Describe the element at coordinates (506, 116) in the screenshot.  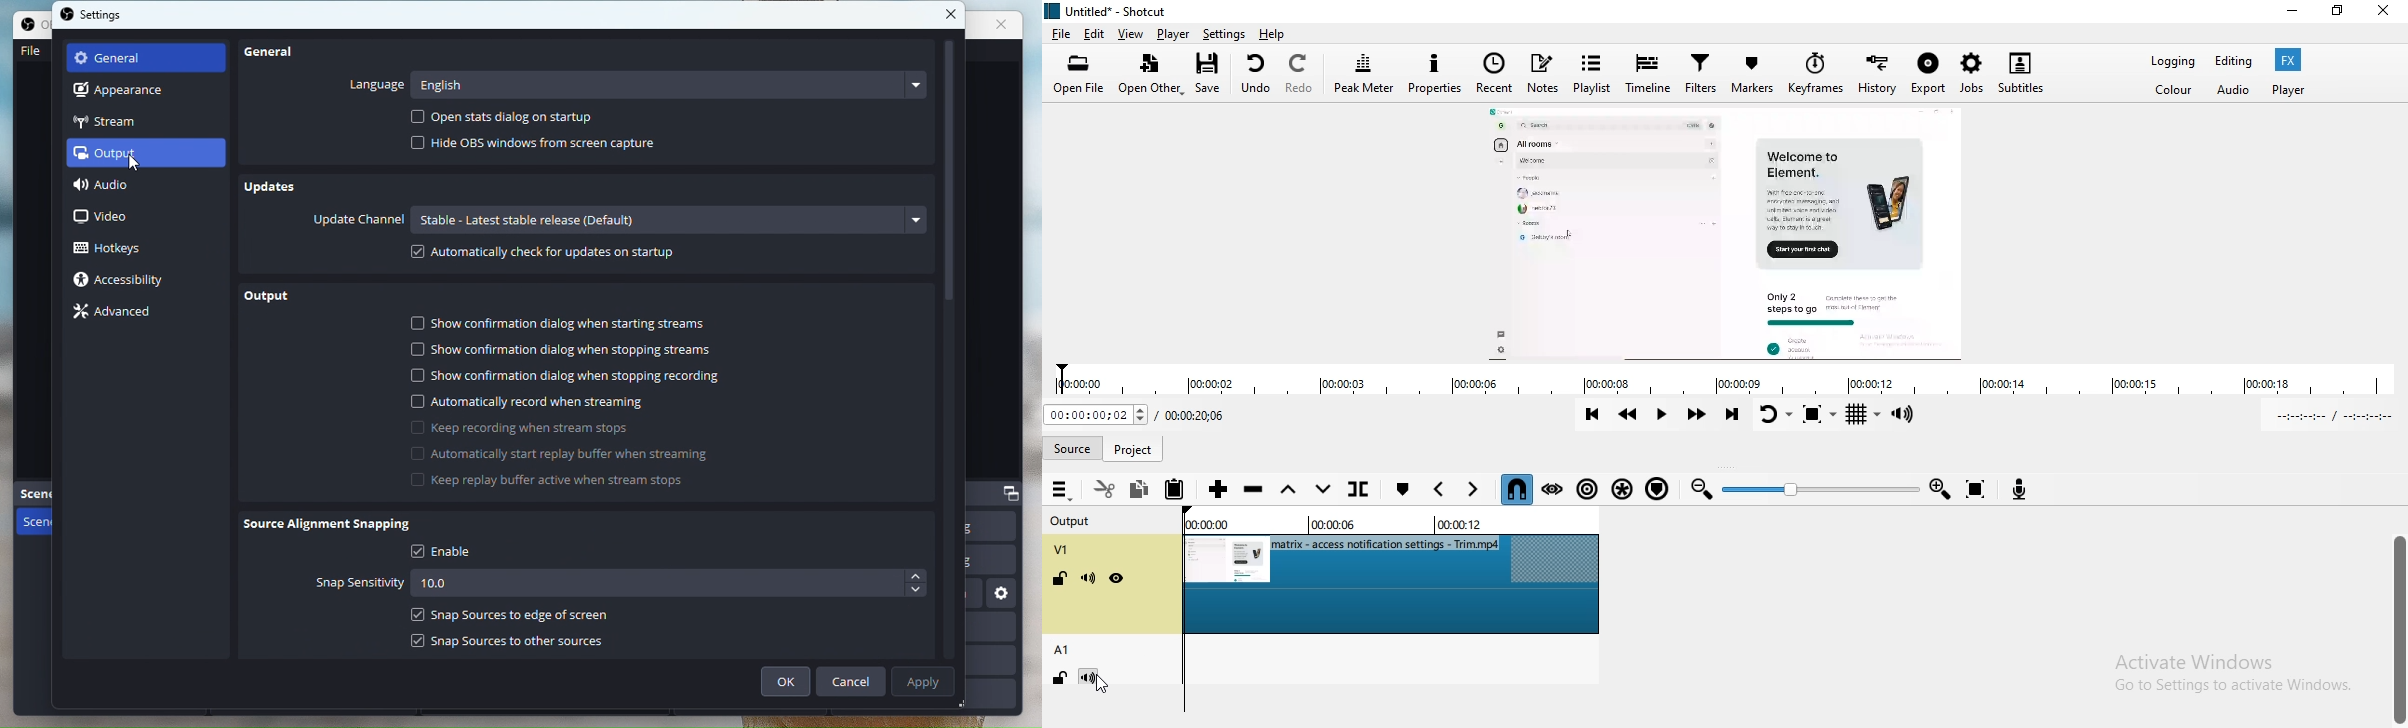
I see `Open Stats dialog` at that location.